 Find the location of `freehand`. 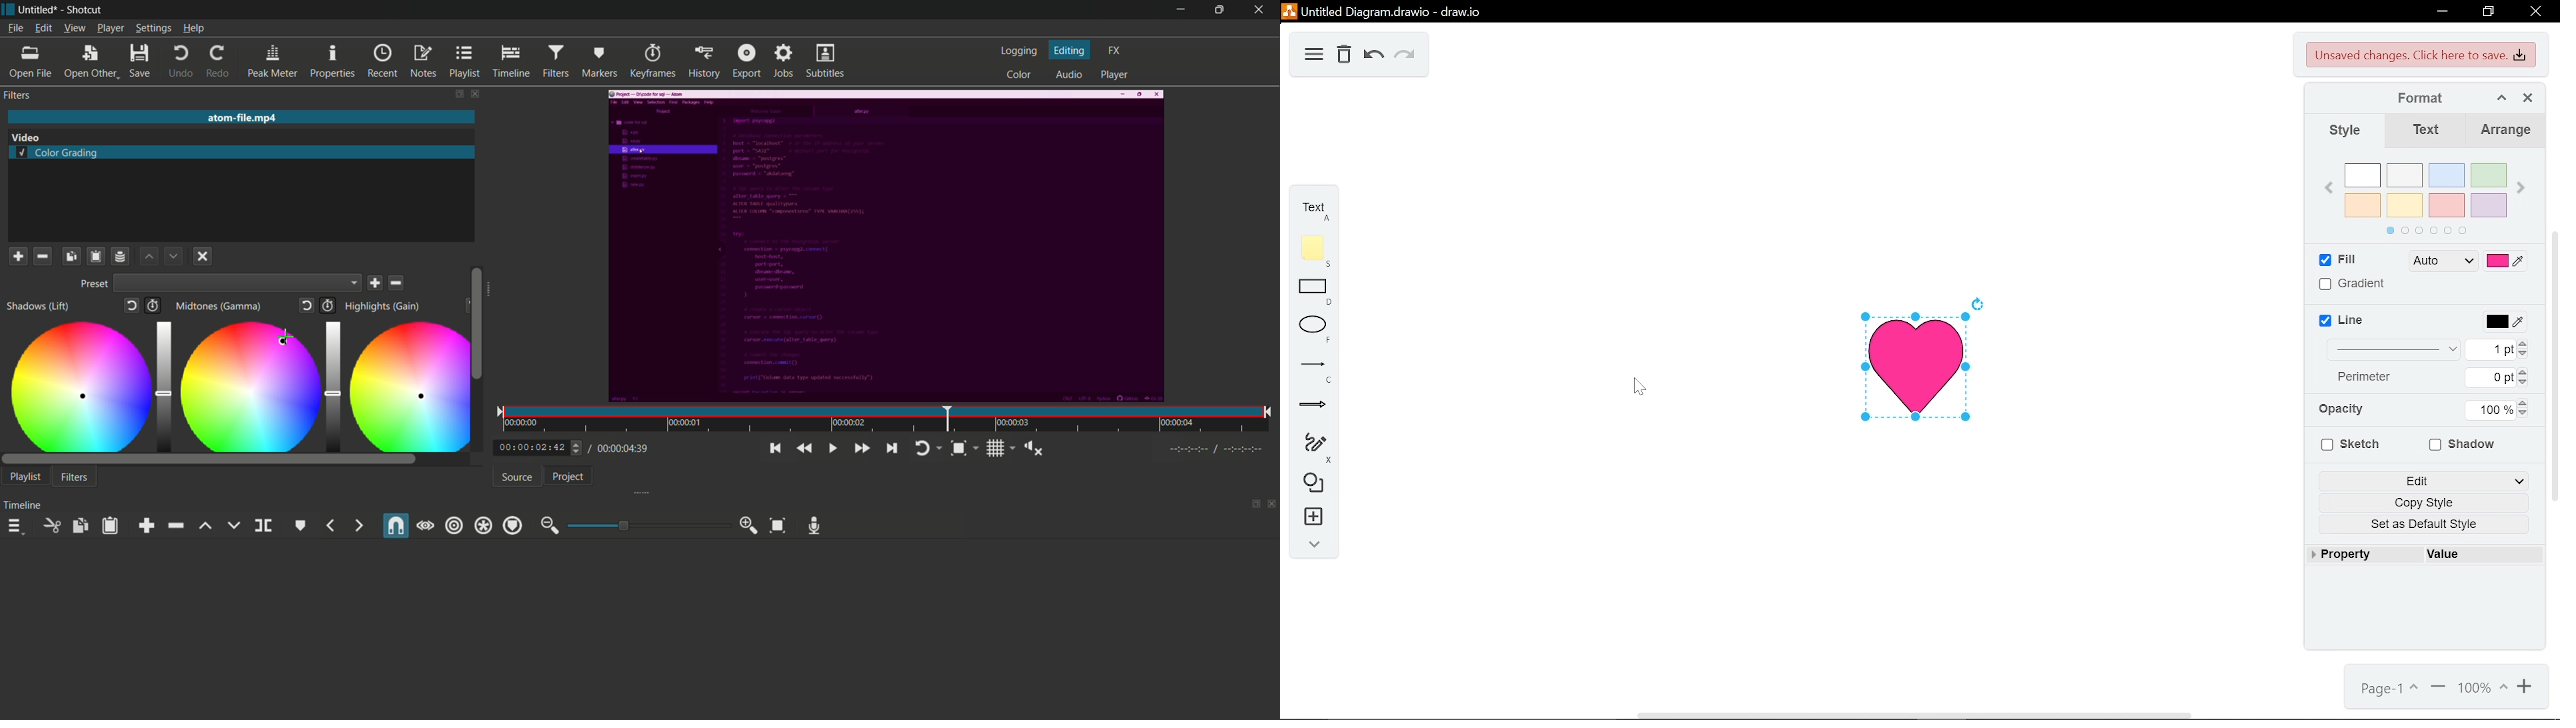

freehand is located at coordinates (1312, 448).